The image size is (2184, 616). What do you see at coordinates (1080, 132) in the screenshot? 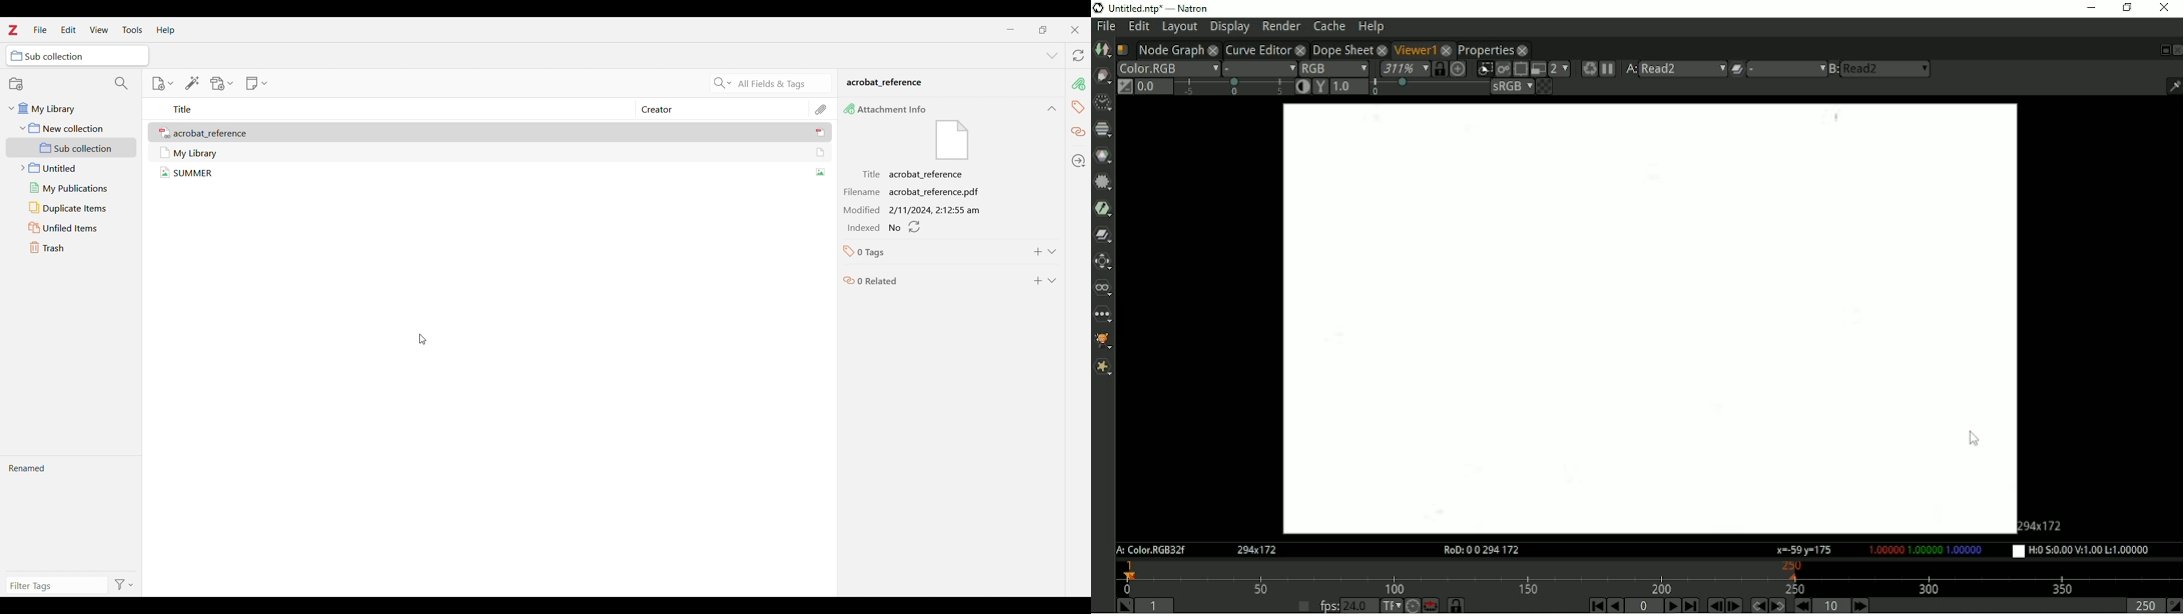
I see `Related` at bounding box center [1080, 132].